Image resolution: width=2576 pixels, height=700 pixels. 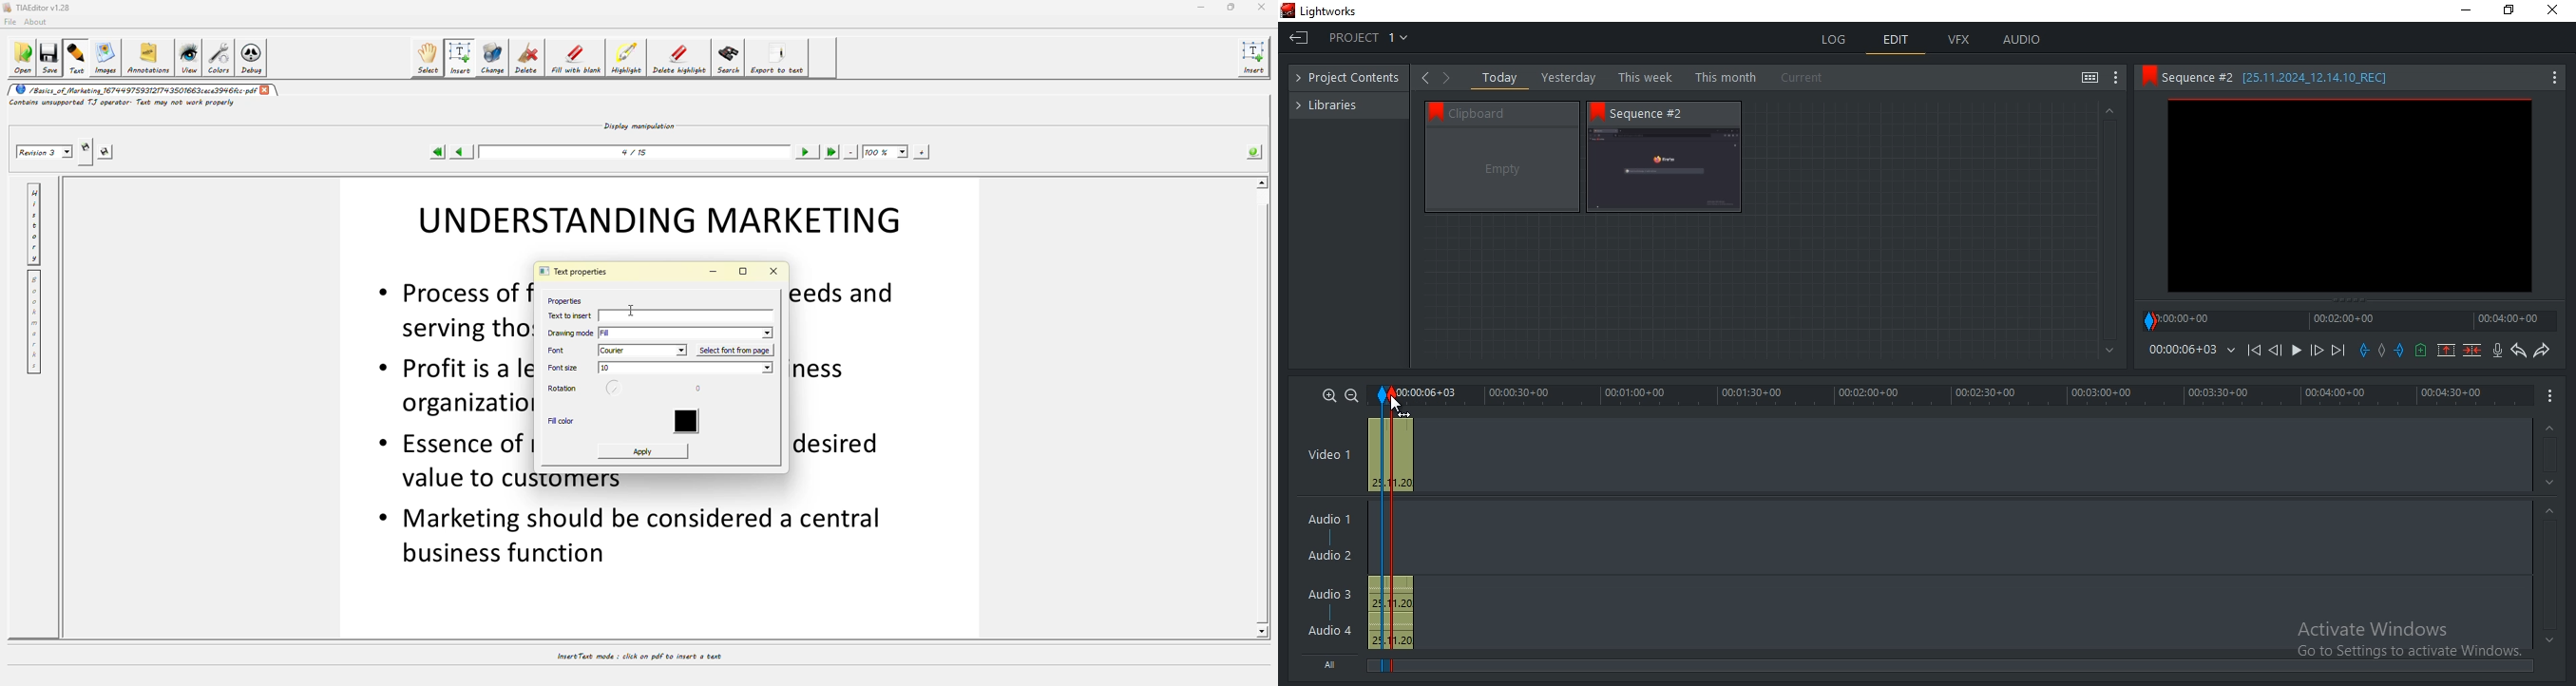 What do you see at coordinates (1502, 170) in the screenshot?
I see `clipboard` at bounding box center [1502, 170].